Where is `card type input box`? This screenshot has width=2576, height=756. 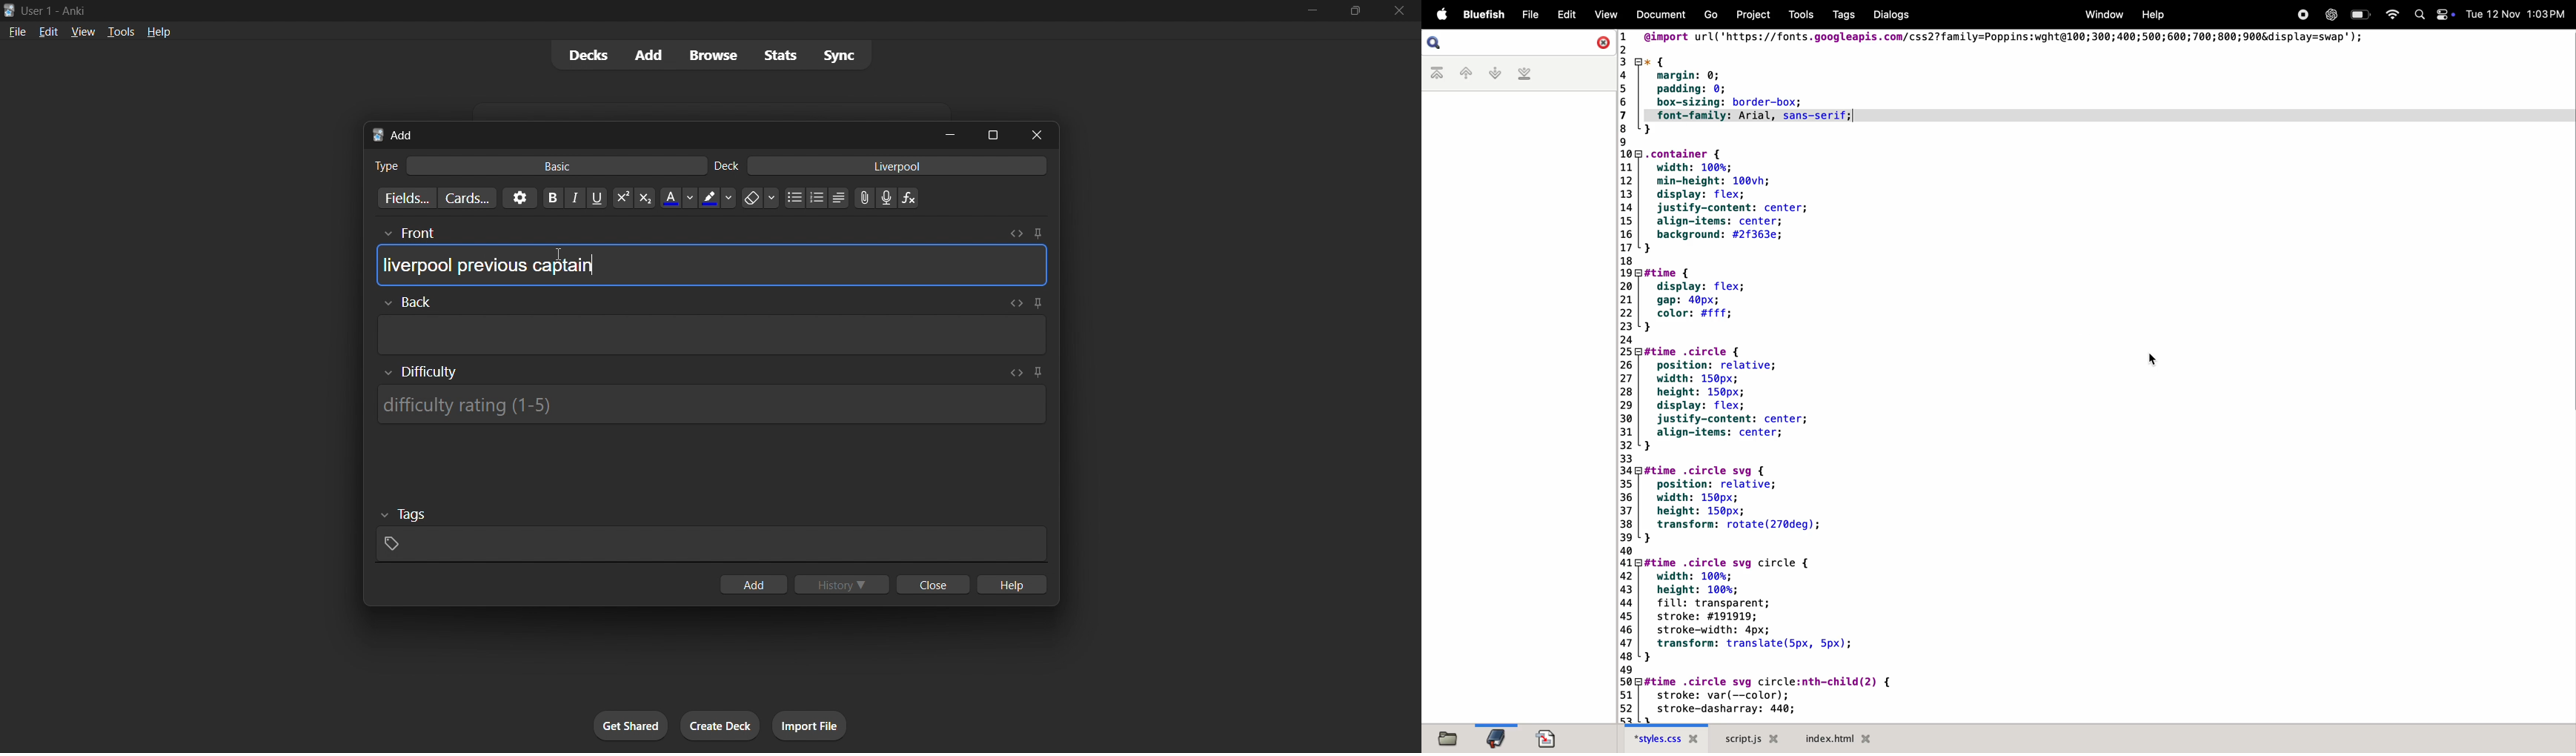
card type input box is located at coordinates (531, 163).